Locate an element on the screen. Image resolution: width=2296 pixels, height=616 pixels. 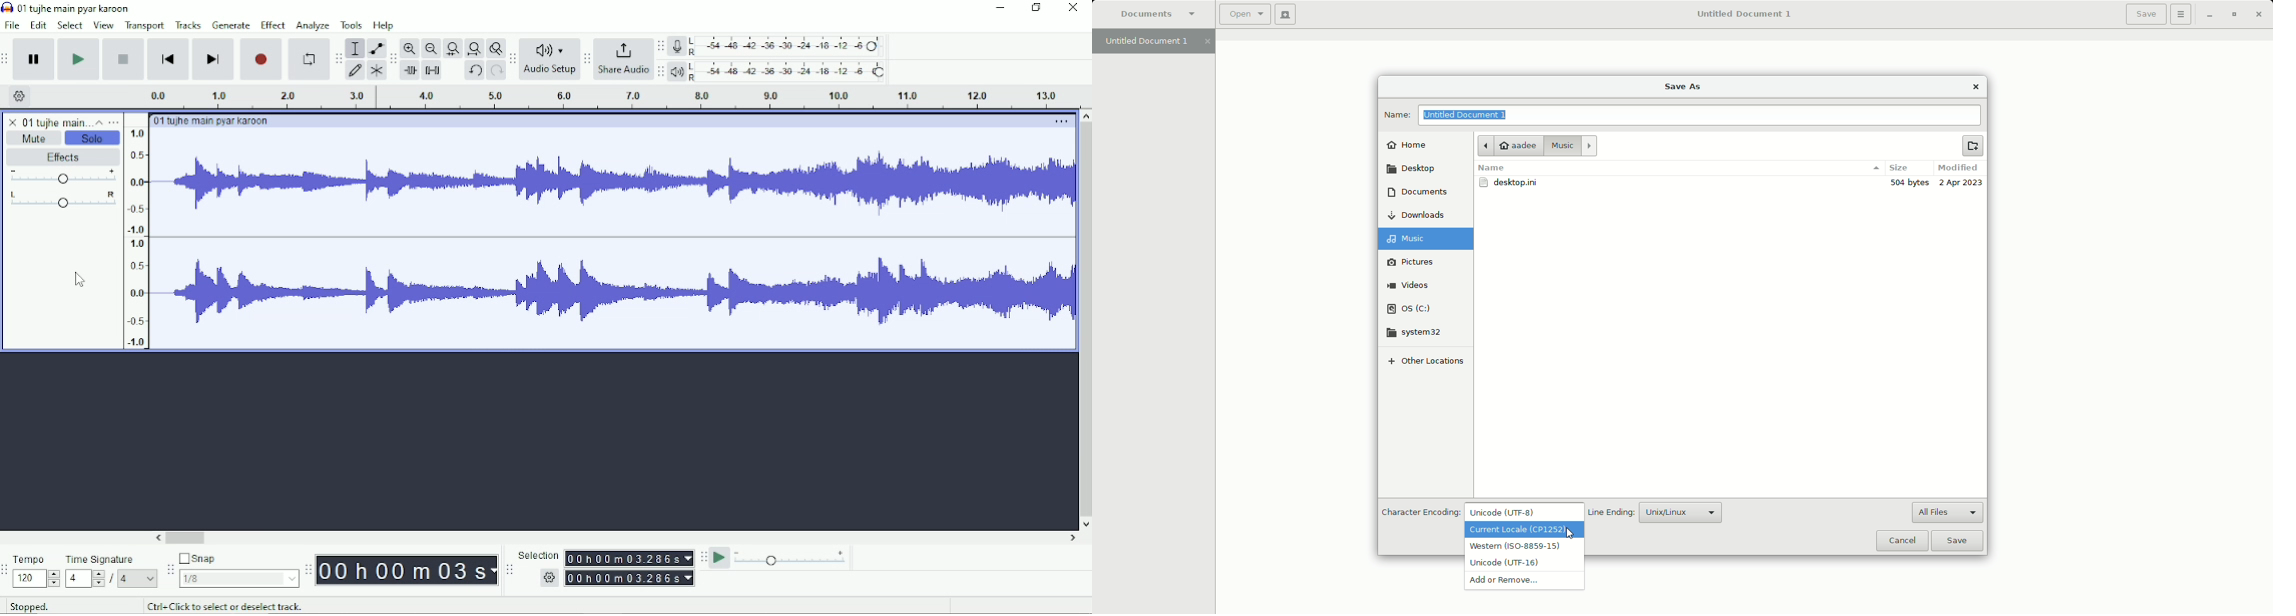
Transport is located at coordinates (145, 26).